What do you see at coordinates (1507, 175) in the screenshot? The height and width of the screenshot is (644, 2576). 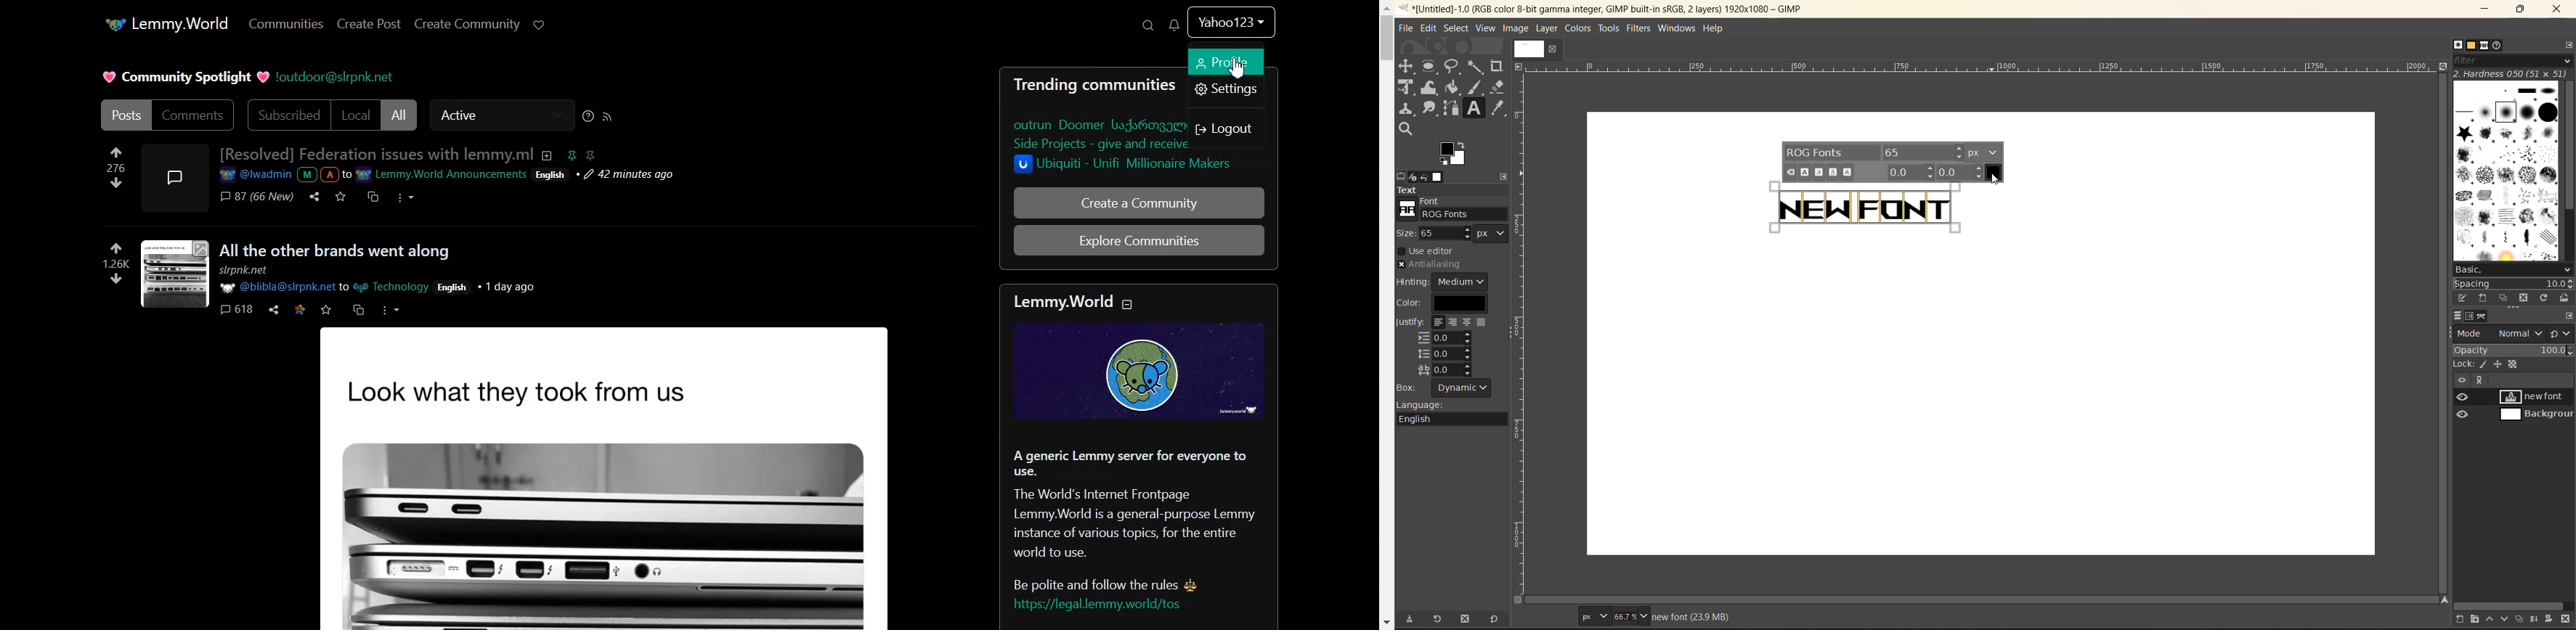 I see `configure` at bounding box center [1507, 175].